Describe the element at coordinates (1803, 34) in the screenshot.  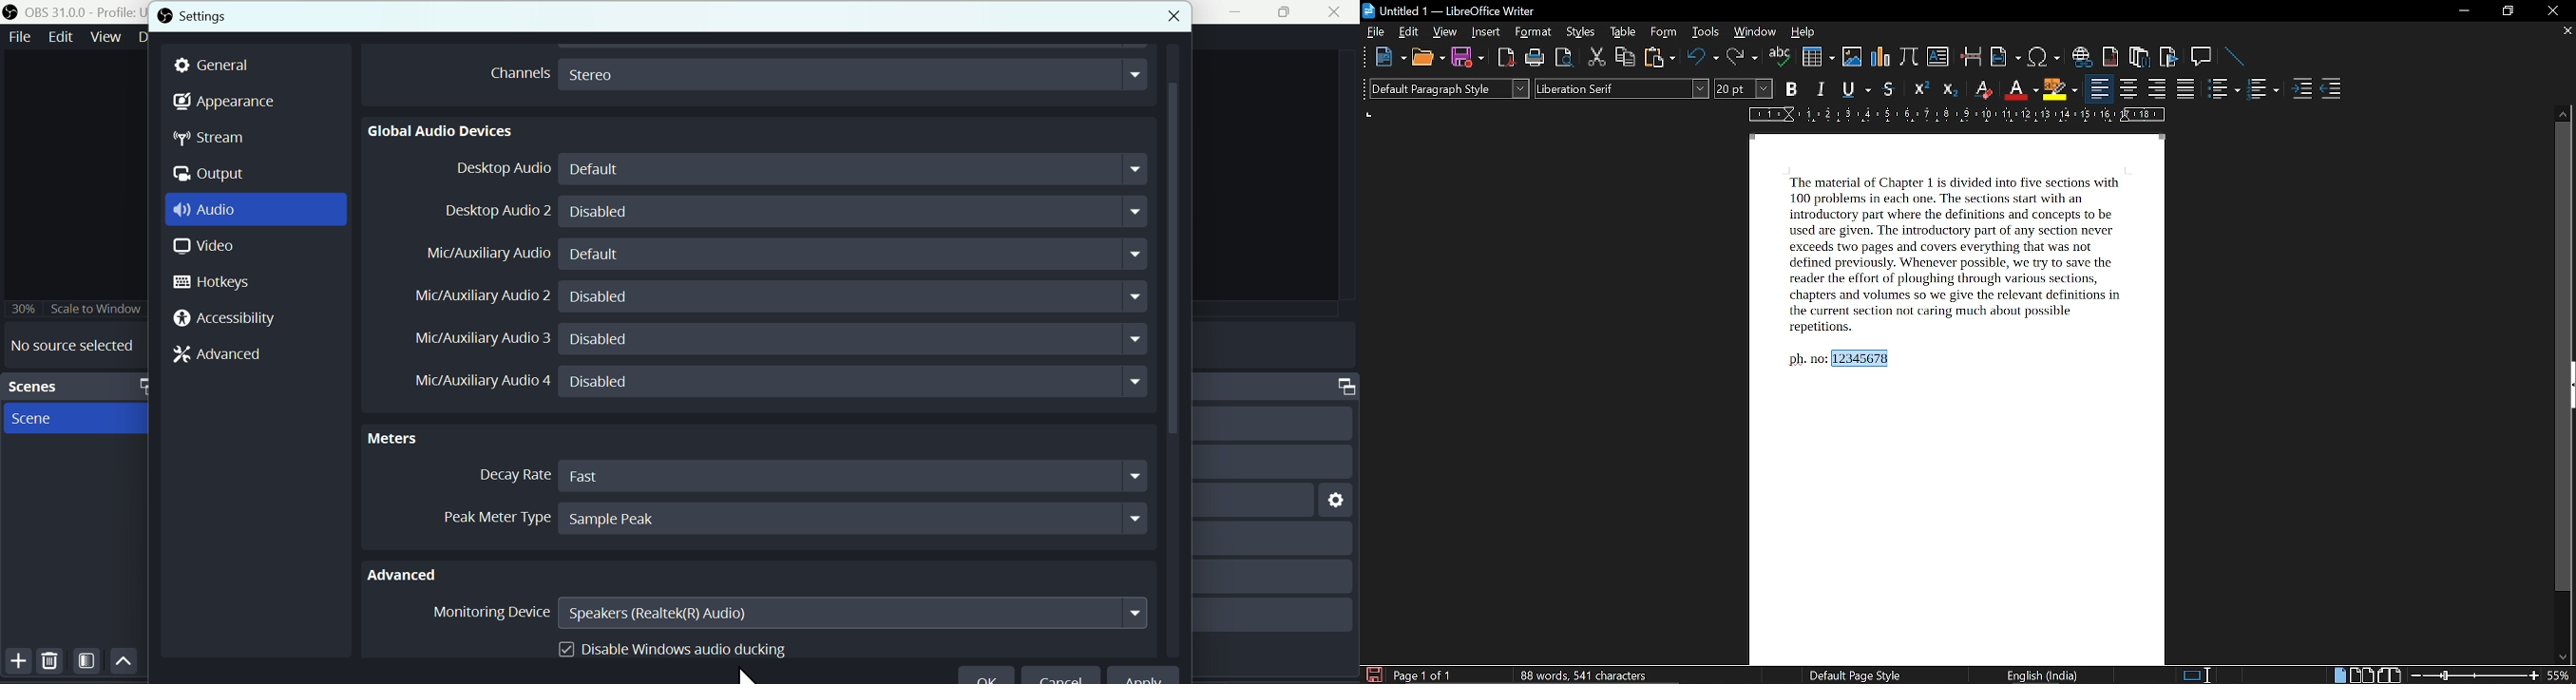
I see `help` at that location.